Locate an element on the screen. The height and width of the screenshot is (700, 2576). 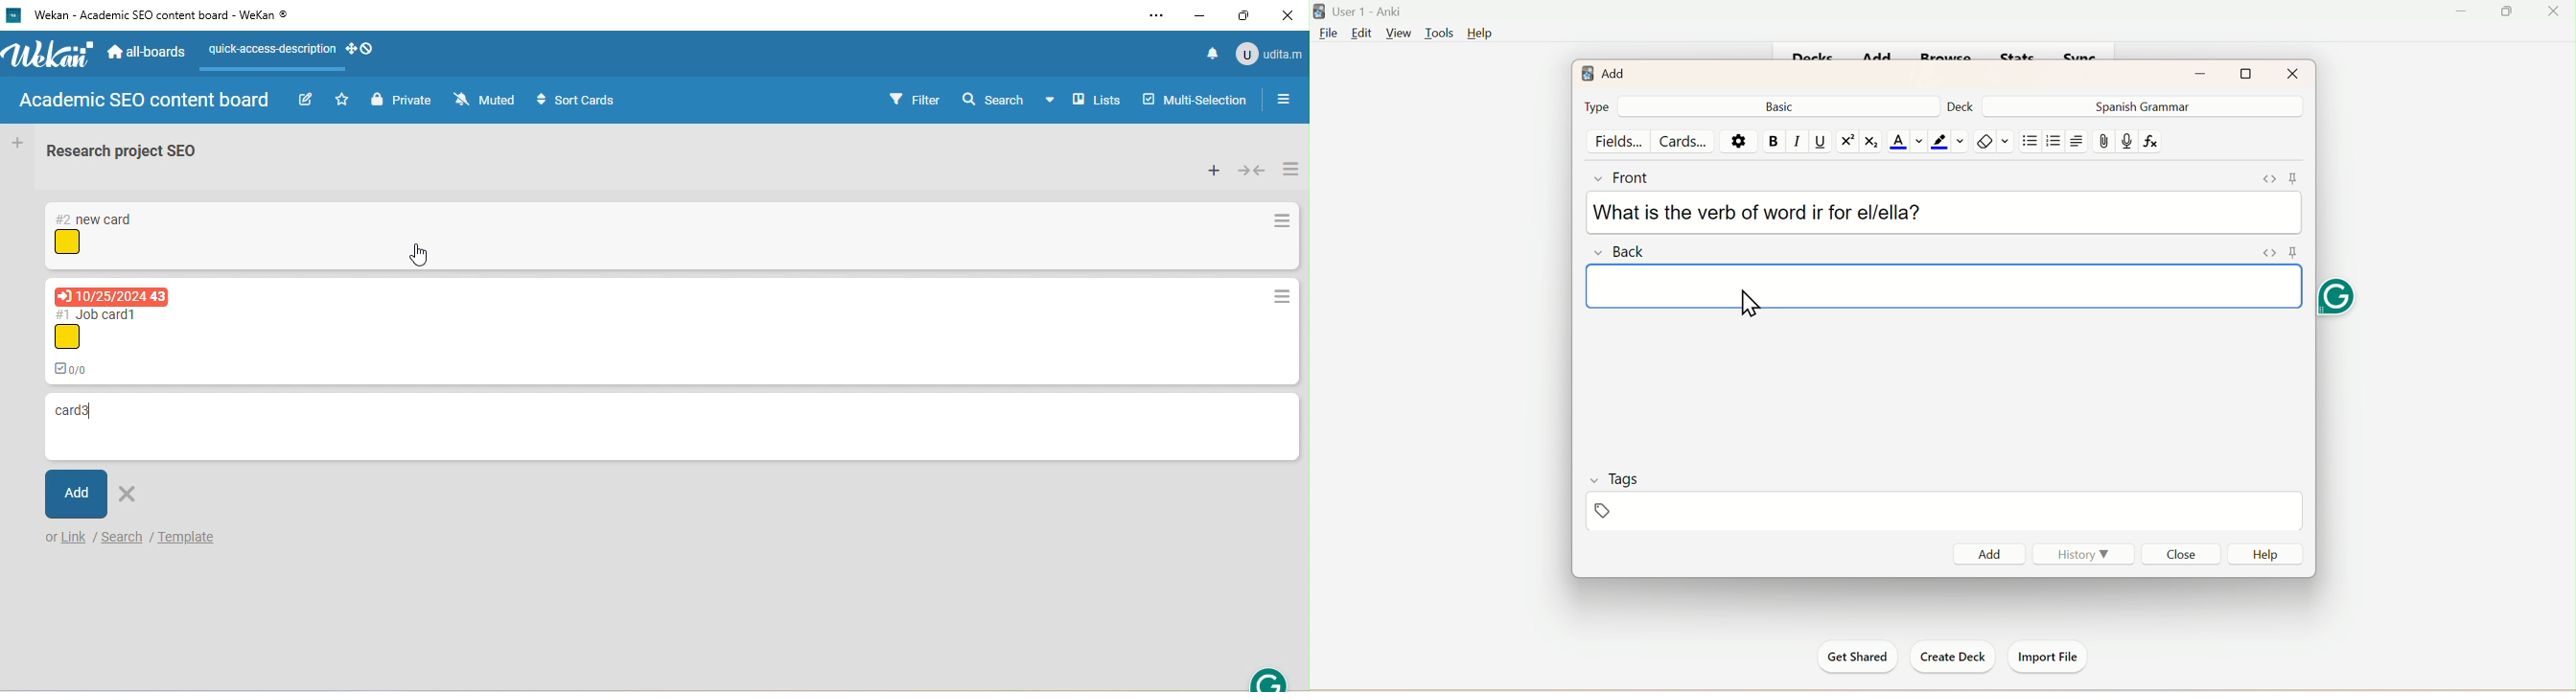
all boards is located at coordinates (149, 55).